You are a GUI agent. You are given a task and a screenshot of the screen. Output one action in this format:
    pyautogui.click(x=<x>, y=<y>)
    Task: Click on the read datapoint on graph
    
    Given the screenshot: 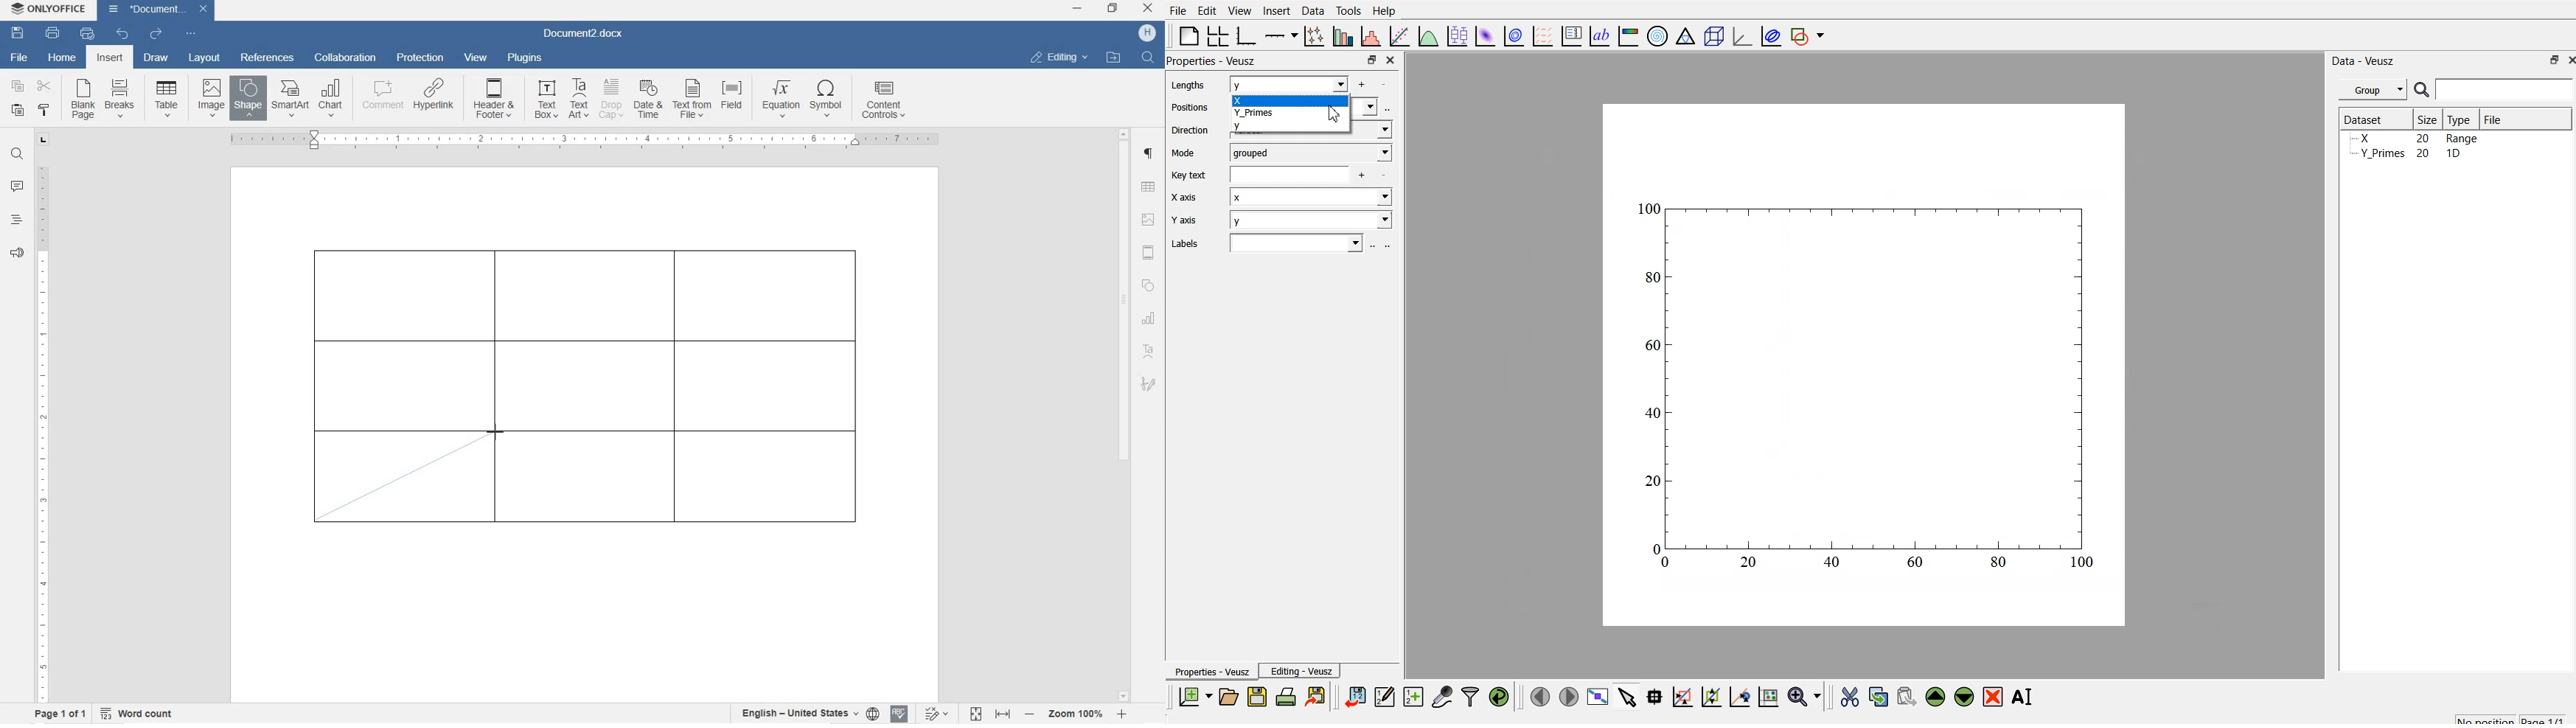 What is the action you would take?
    pyautogui.click(x=1653, y=697)
    